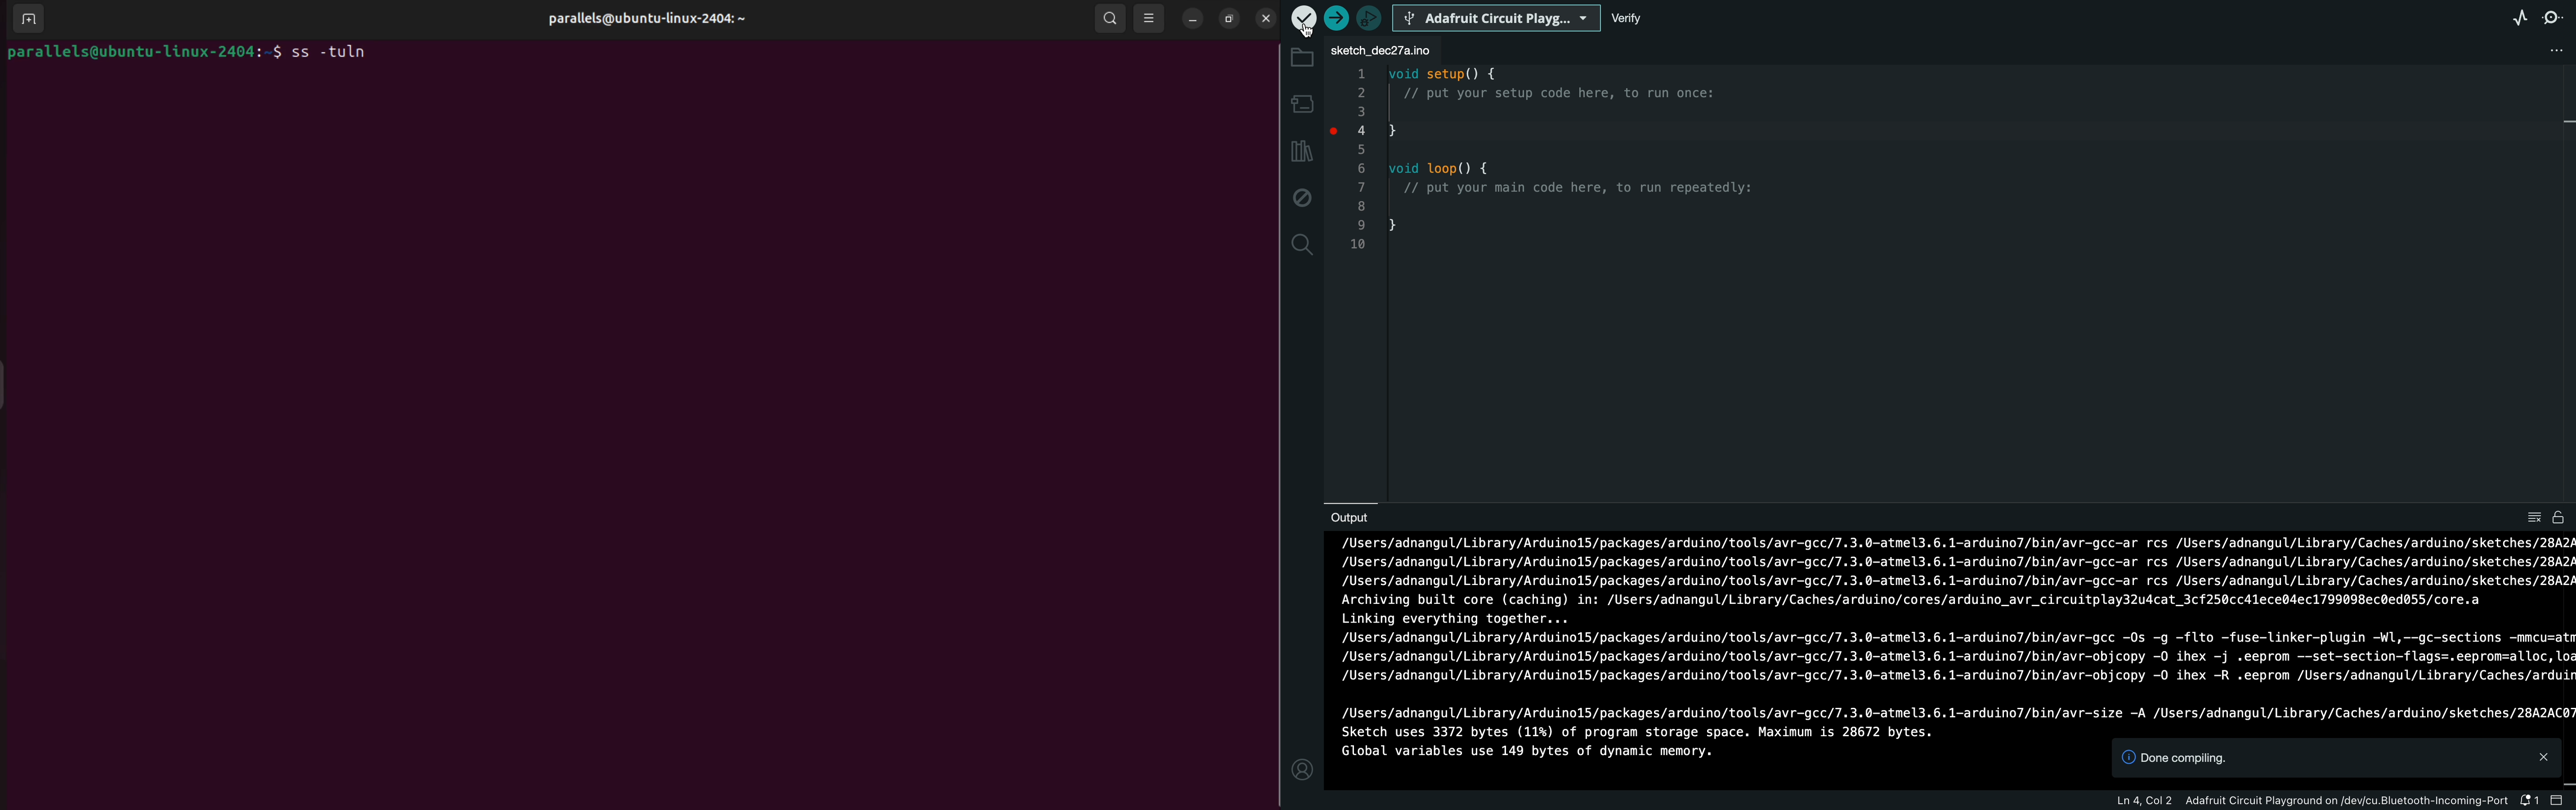 This screenshot has height=812, width=2576. I want to click on close, so click(1266, 18).